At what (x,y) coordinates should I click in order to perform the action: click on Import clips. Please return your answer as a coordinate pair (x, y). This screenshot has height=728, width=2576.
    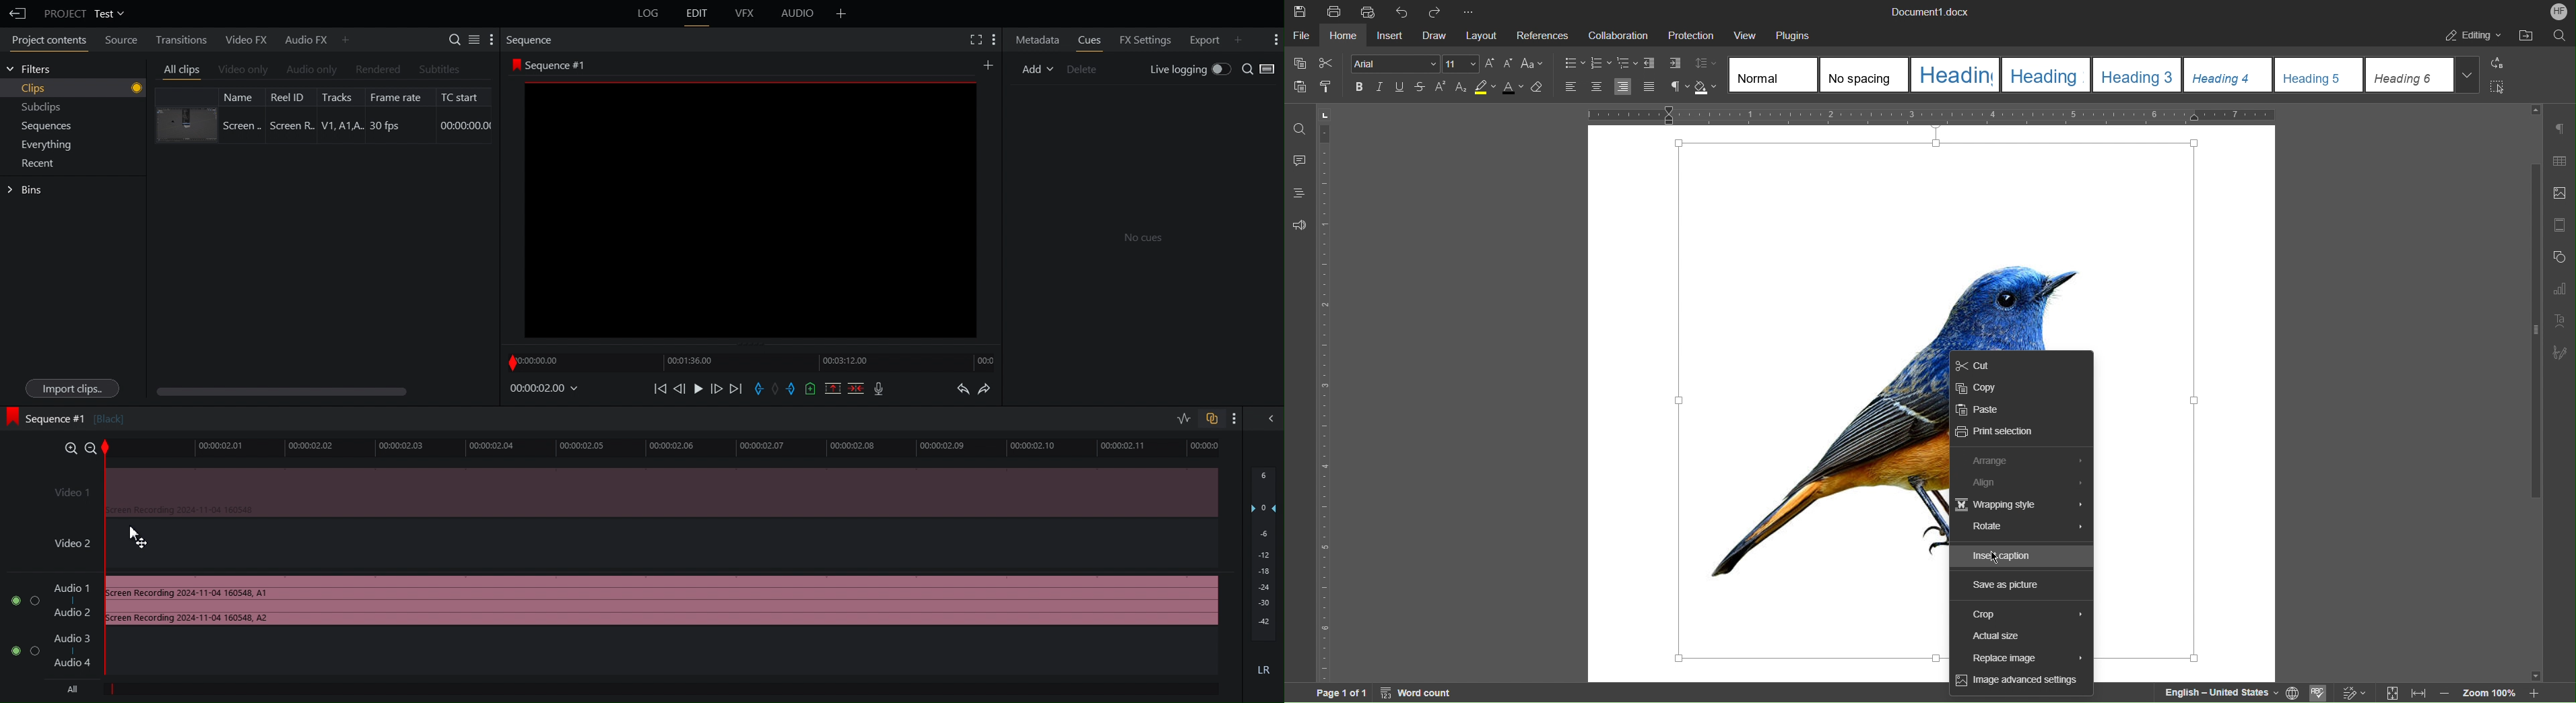
    Looking at the image, I should click on (67, 388).